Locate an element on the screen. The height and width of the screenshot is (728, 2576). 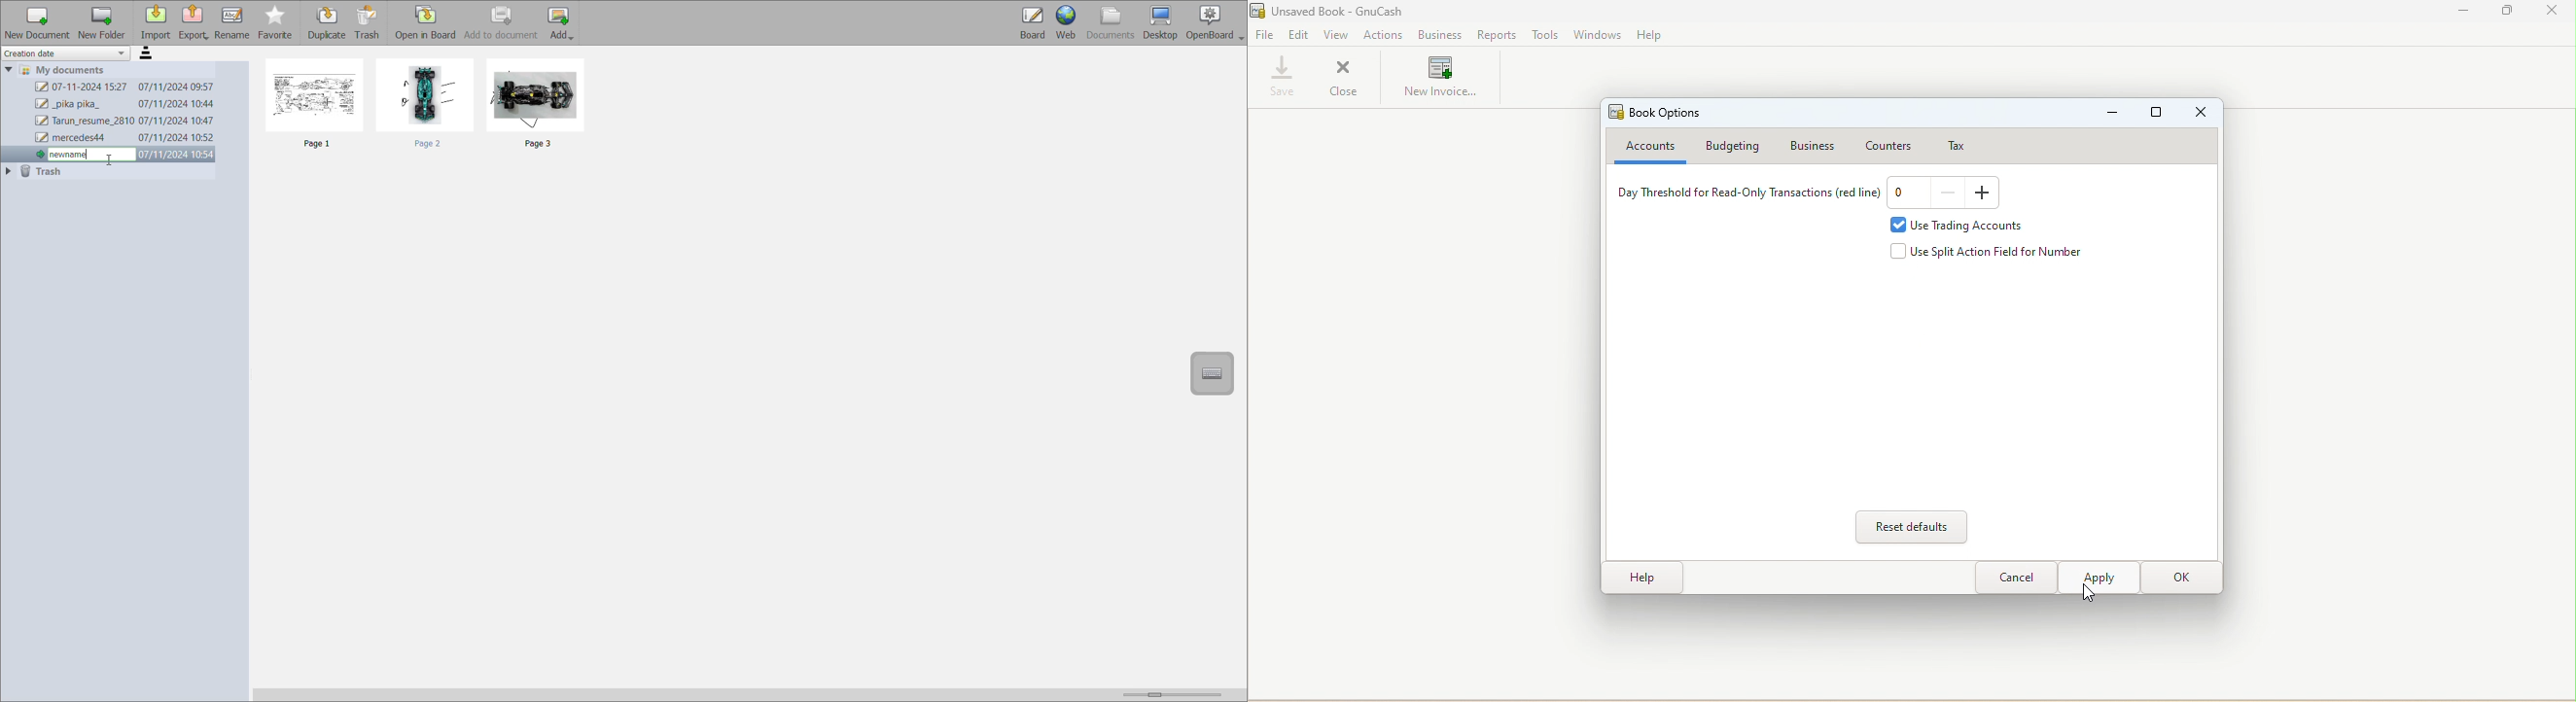
Actions is located at coordinates (1385, 35).